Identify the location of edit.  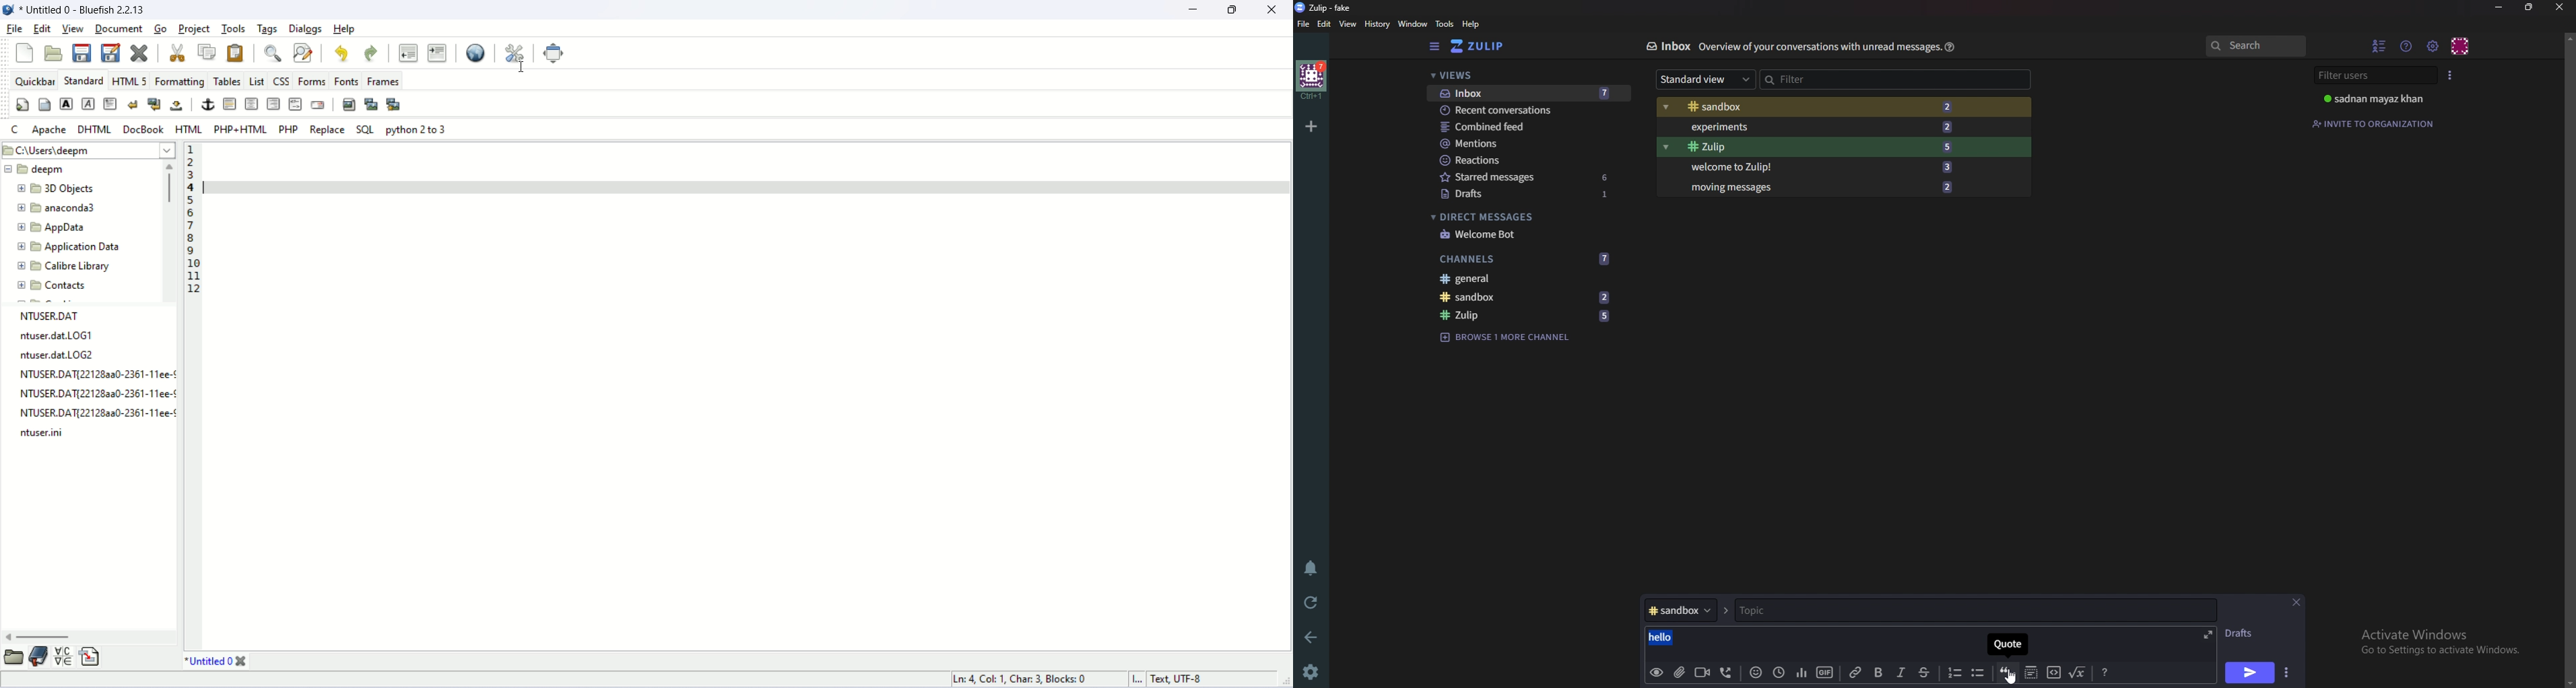
(42, 28).